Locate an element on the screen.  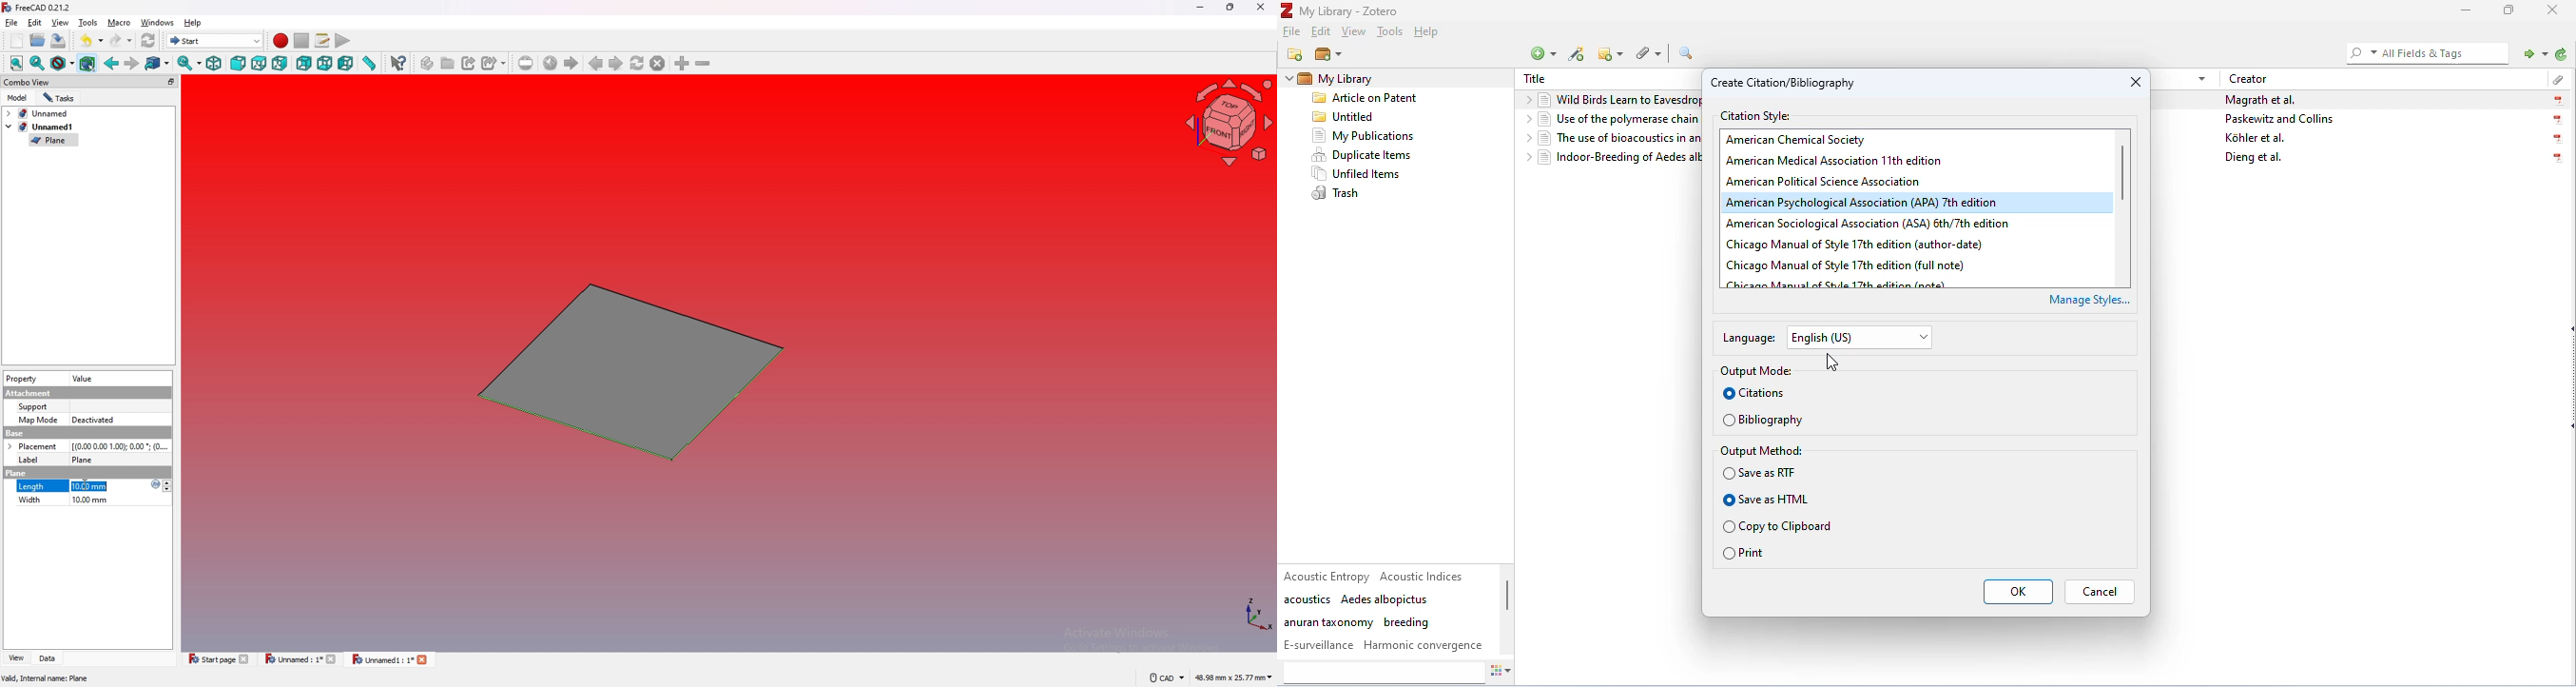
cancel is located at coordinates (2101, 592).